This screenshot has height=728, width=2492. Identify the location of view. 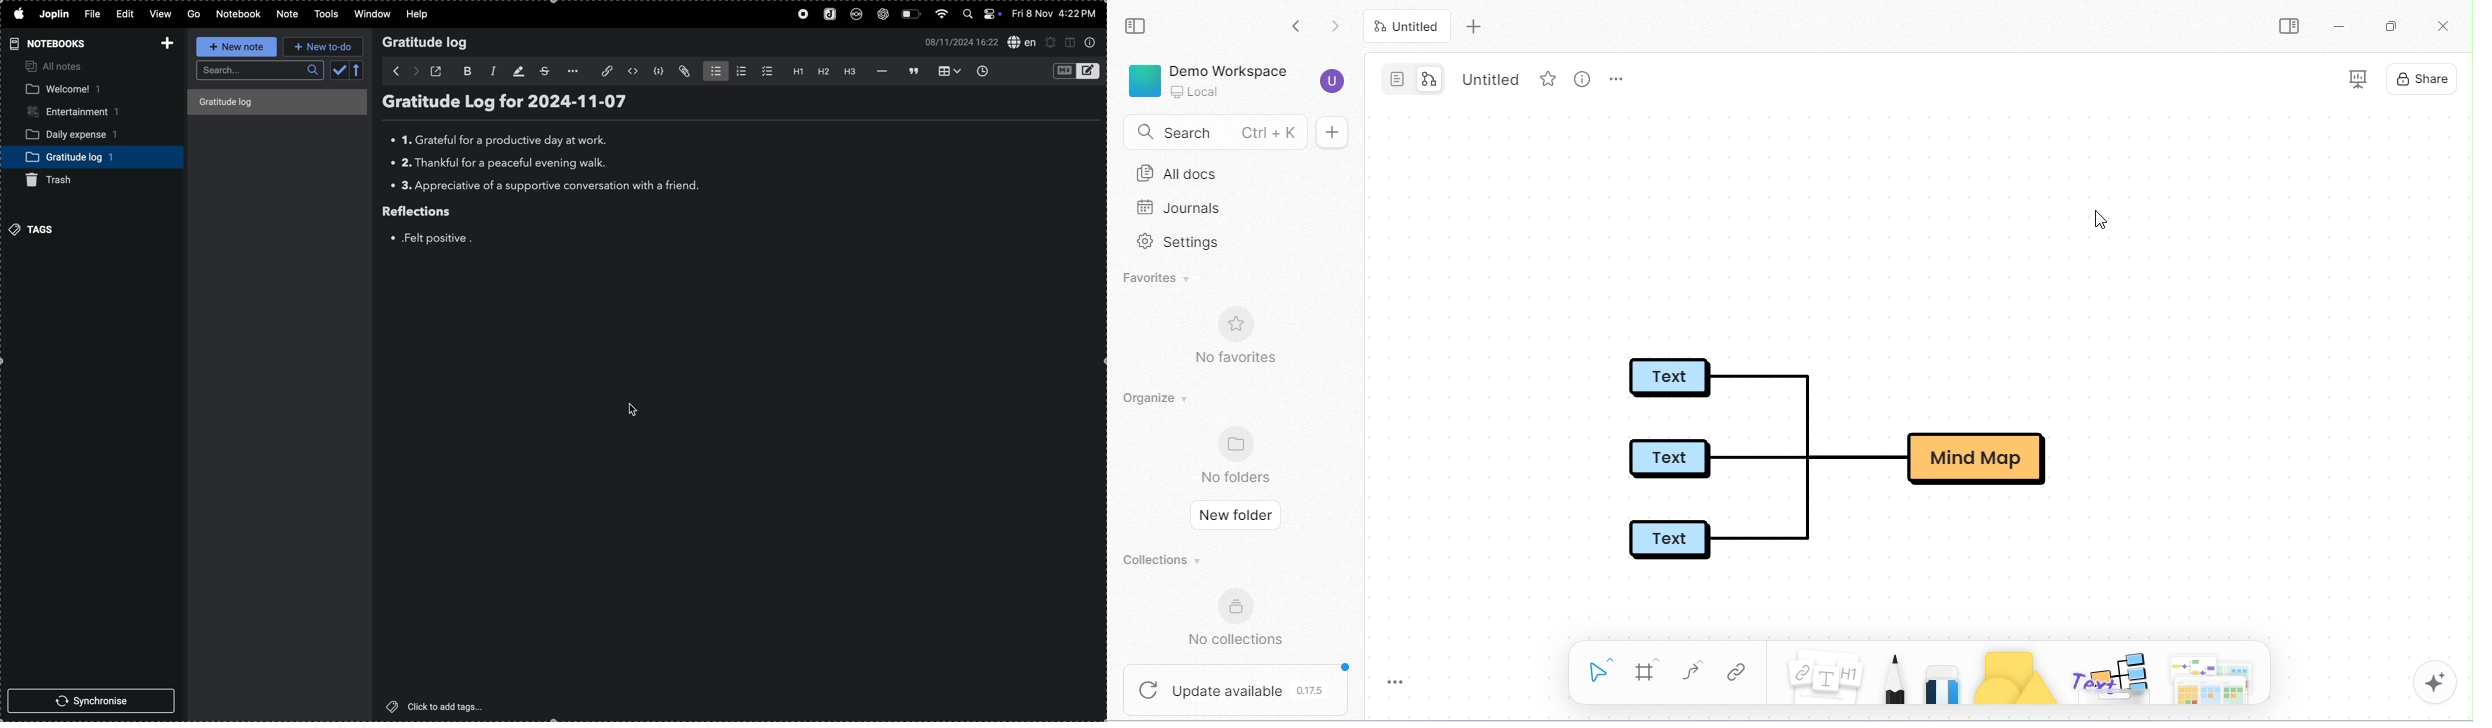
(160, 14).